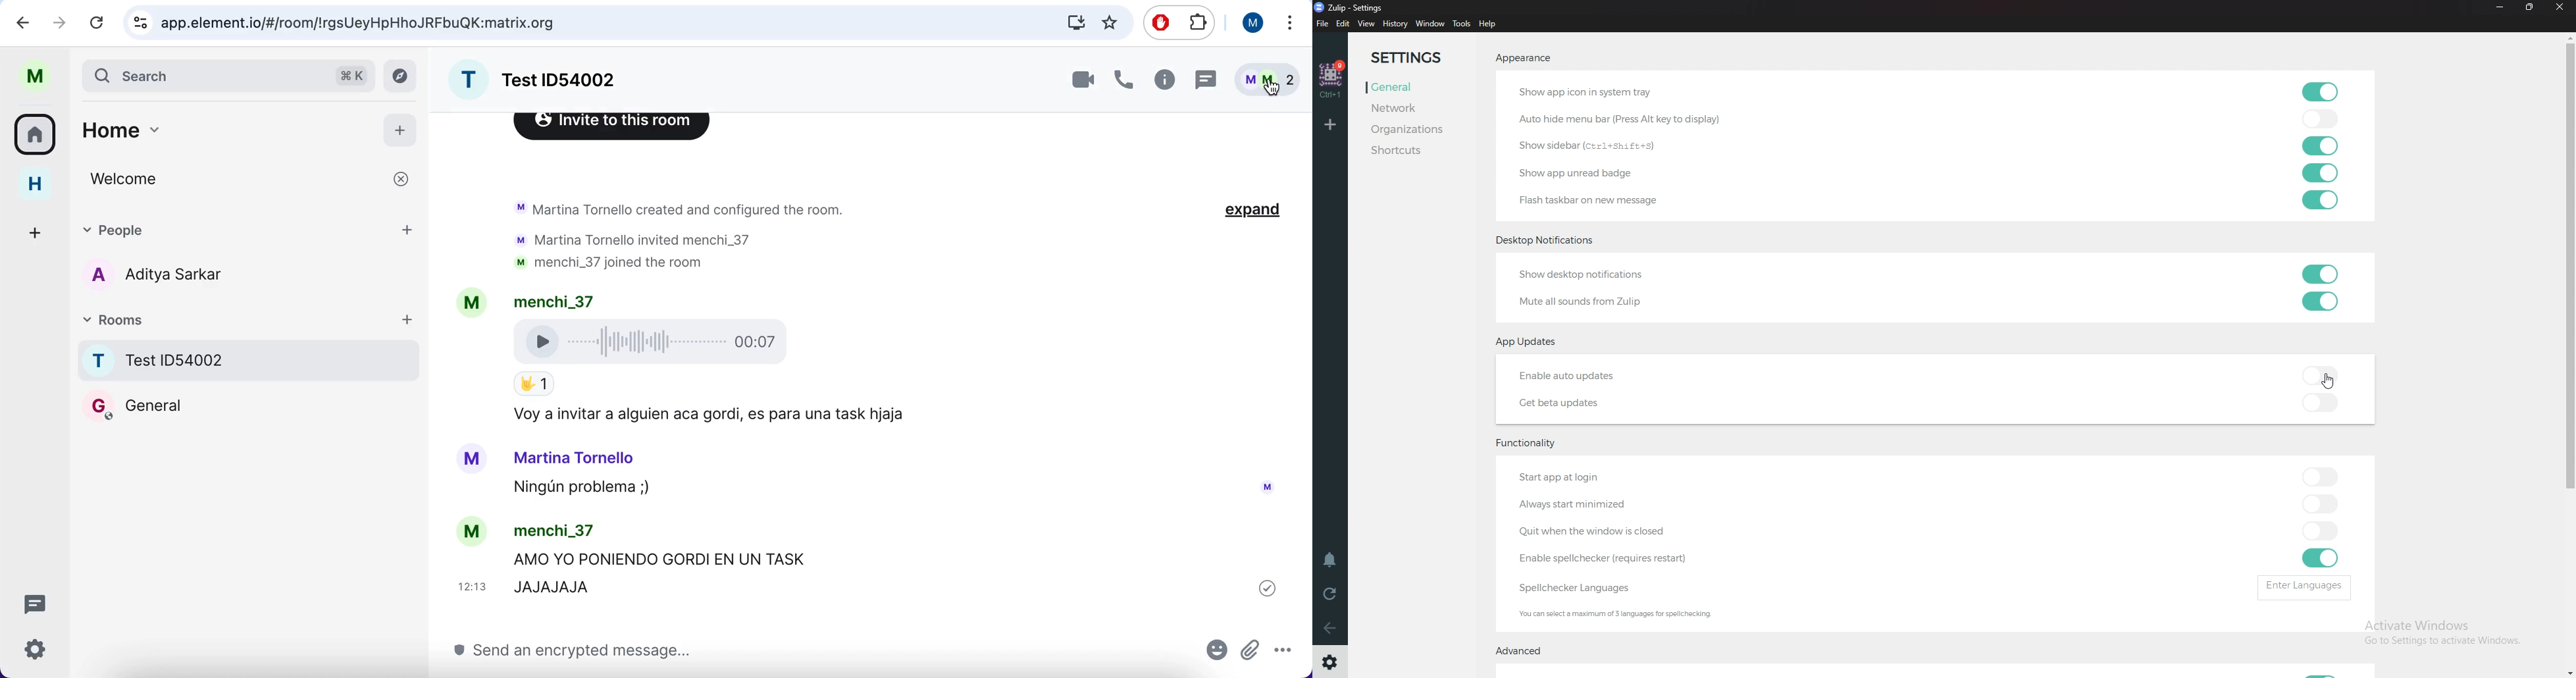 The image size is (2576, 700). I want to click on App updates, so click(1532, 342).